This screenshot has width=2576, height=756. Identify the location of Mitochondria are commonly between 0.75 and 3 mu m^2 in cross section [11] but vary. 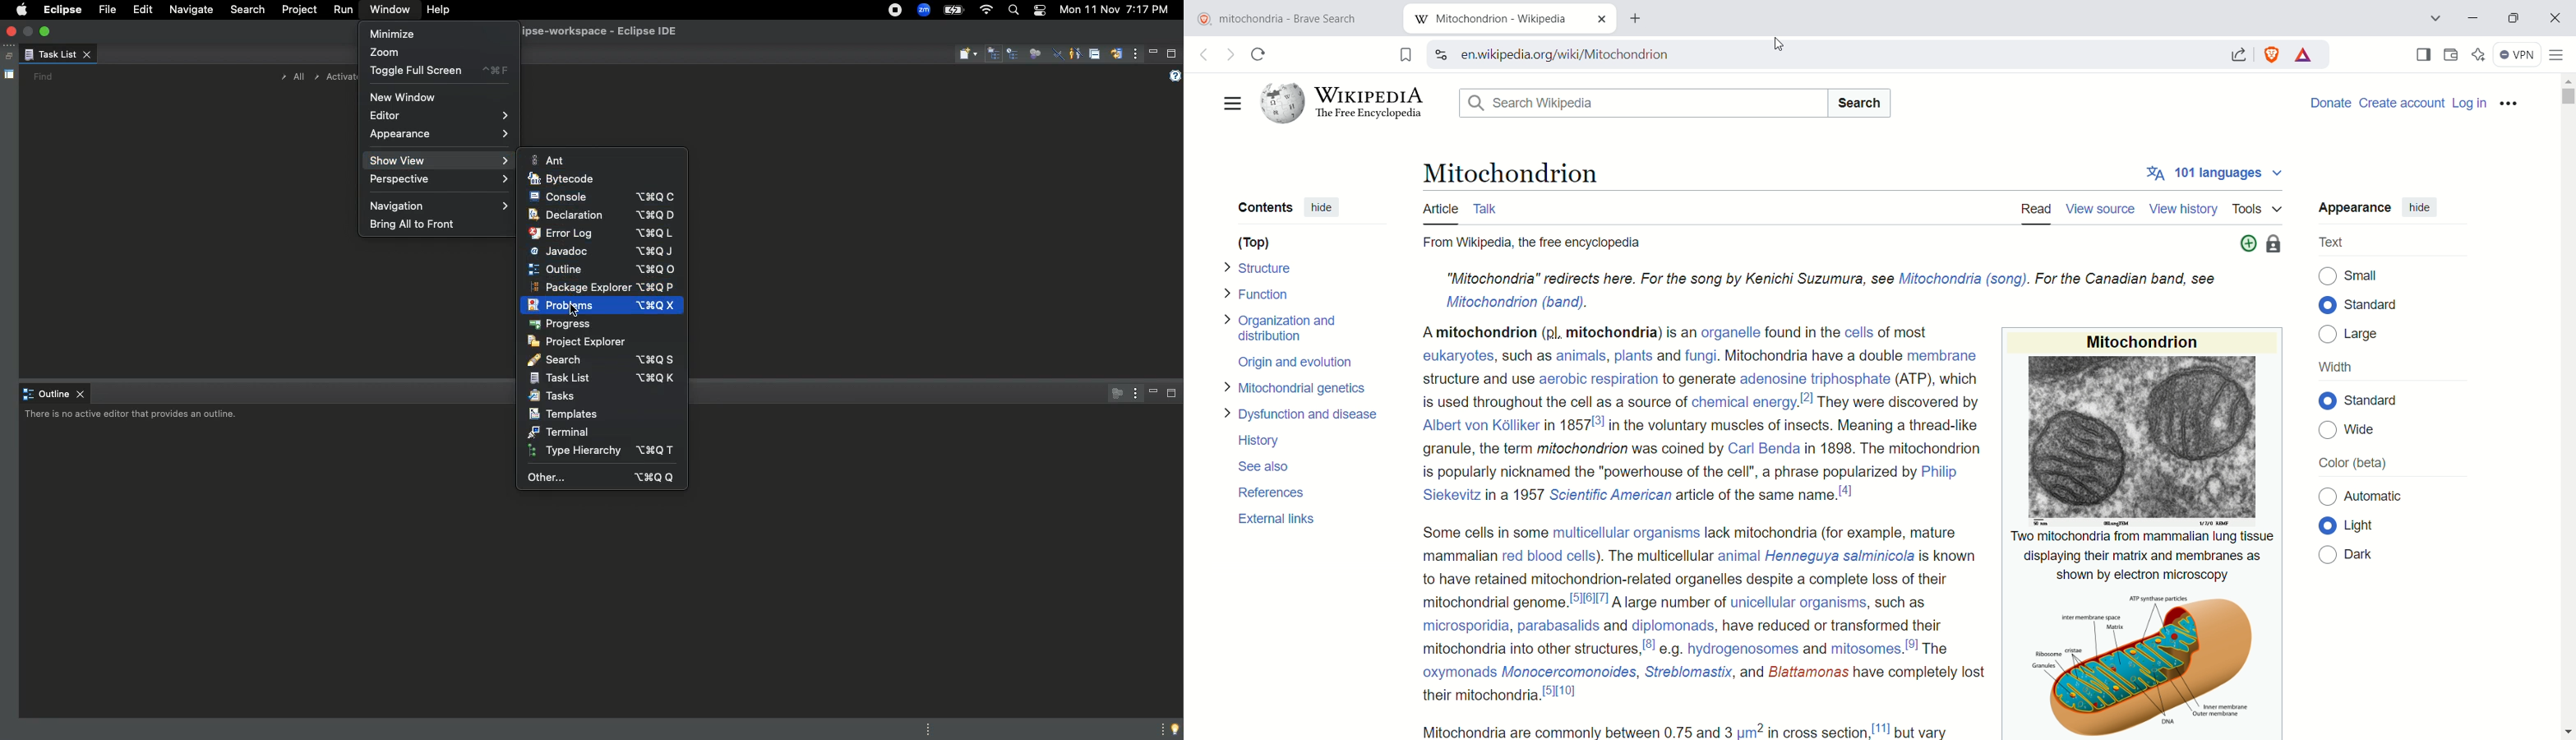
(1694, 729).